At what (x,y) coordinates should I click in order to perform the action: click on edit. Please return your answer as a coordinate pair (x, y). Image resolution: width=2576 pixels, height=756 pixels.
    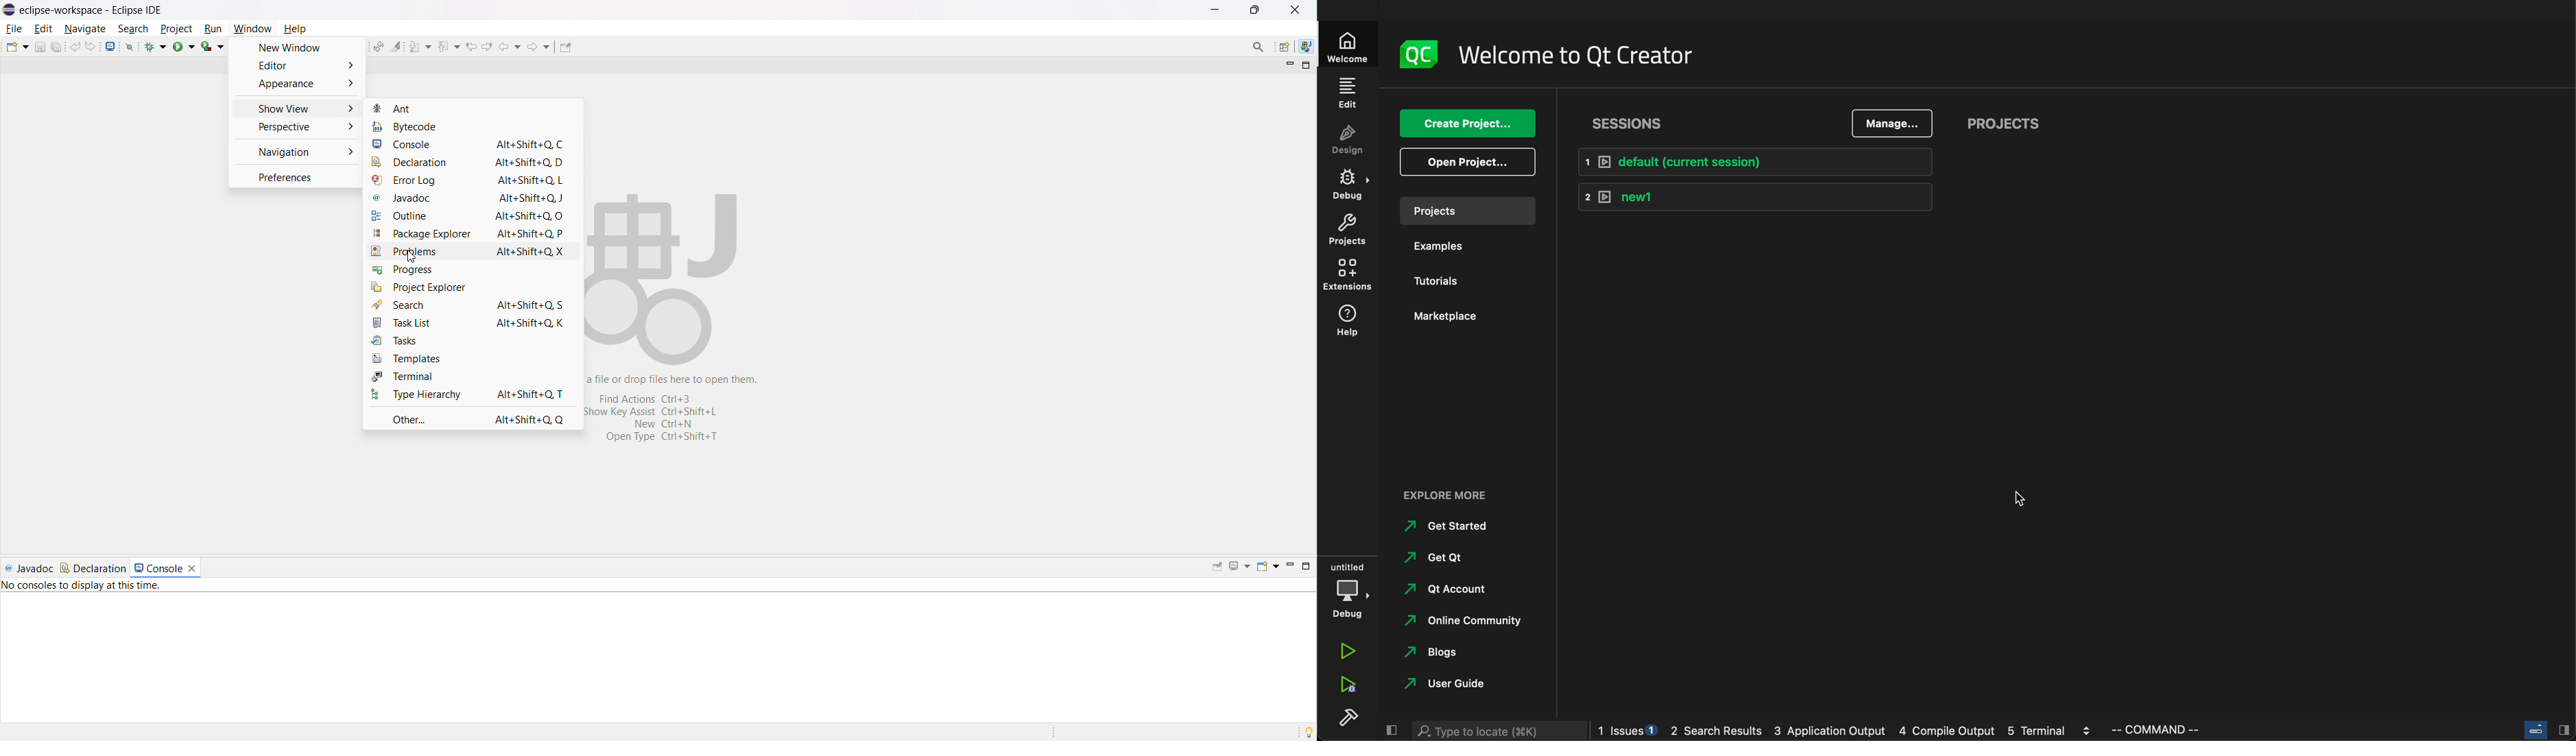
    Looking at the image, I should click on (1348, 93).